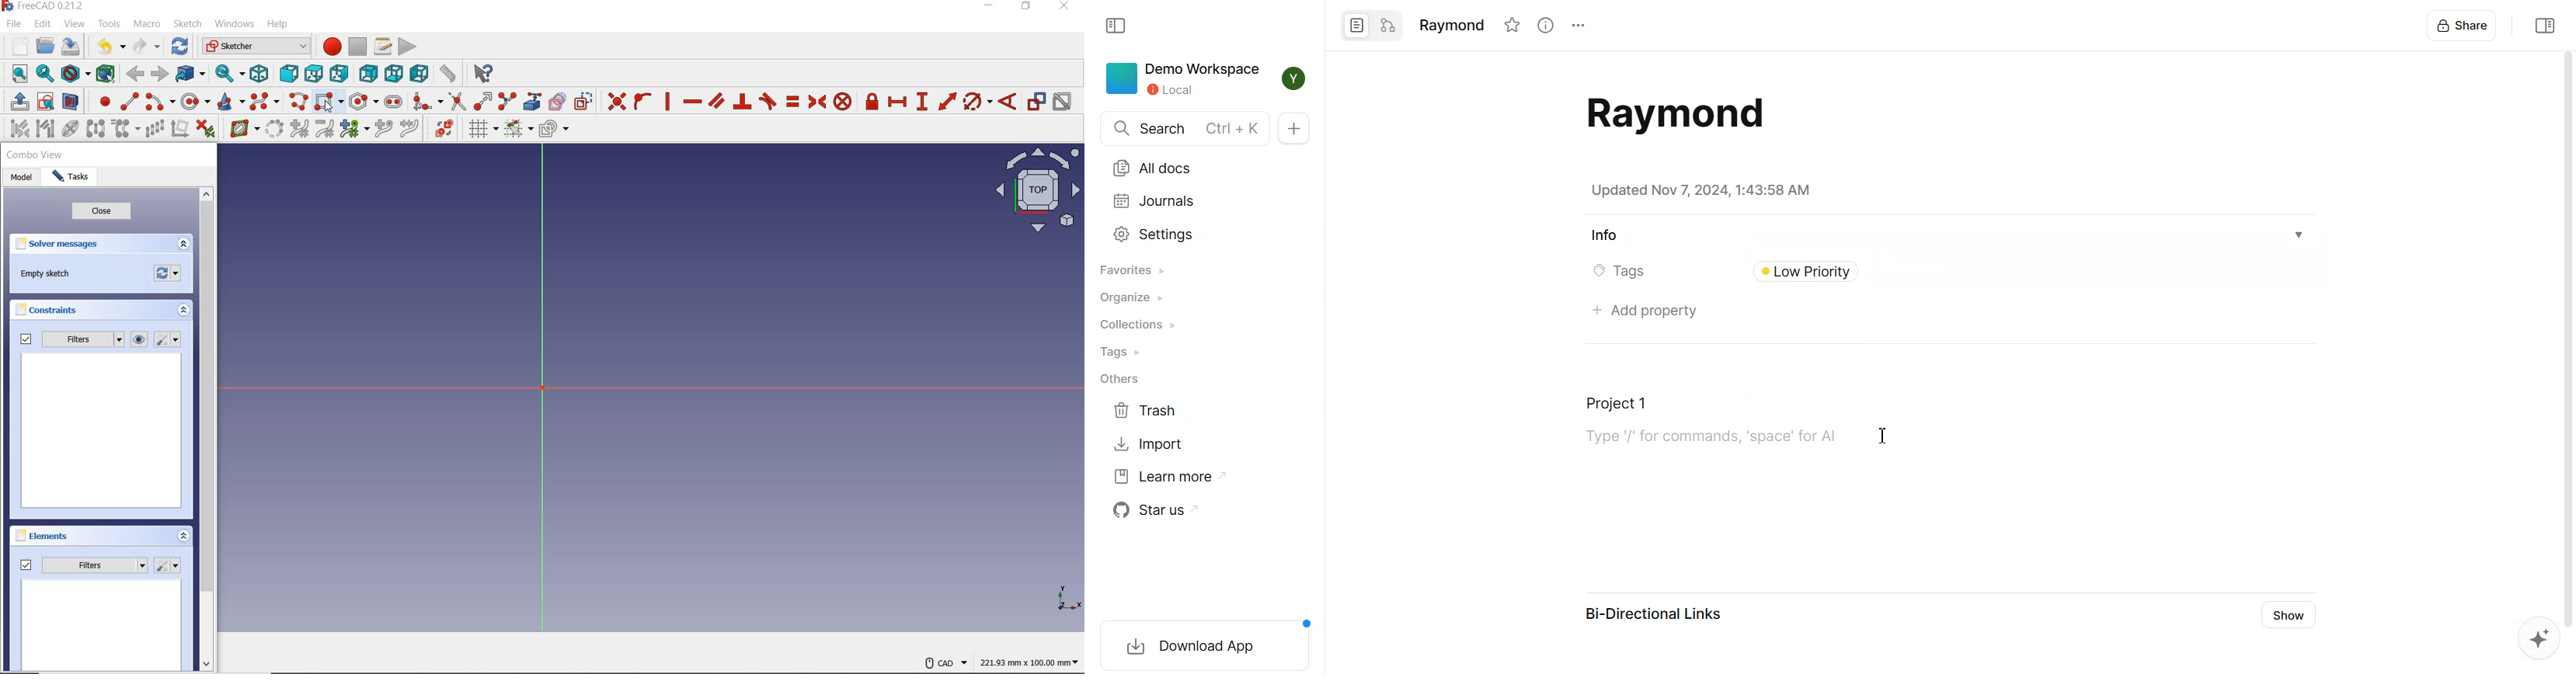 The image size is (2576, 700). What do you see at coordinates (35, 157) in the screenshot?
I see `combo view` at bounding box center [35, 157].